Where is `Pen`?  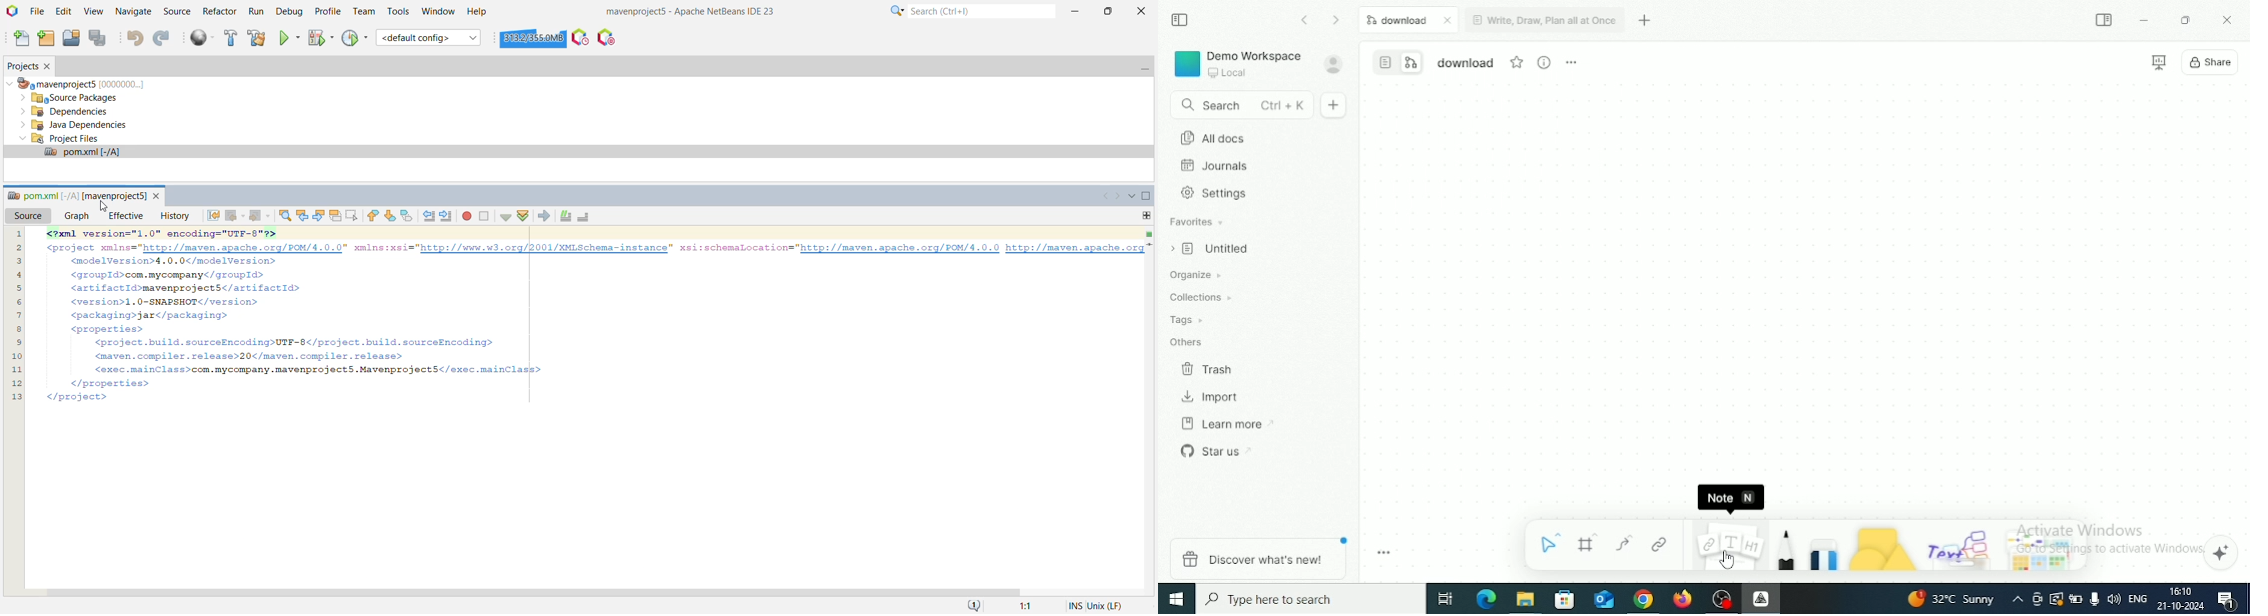
Pen is located at coordinates (1787, 548).